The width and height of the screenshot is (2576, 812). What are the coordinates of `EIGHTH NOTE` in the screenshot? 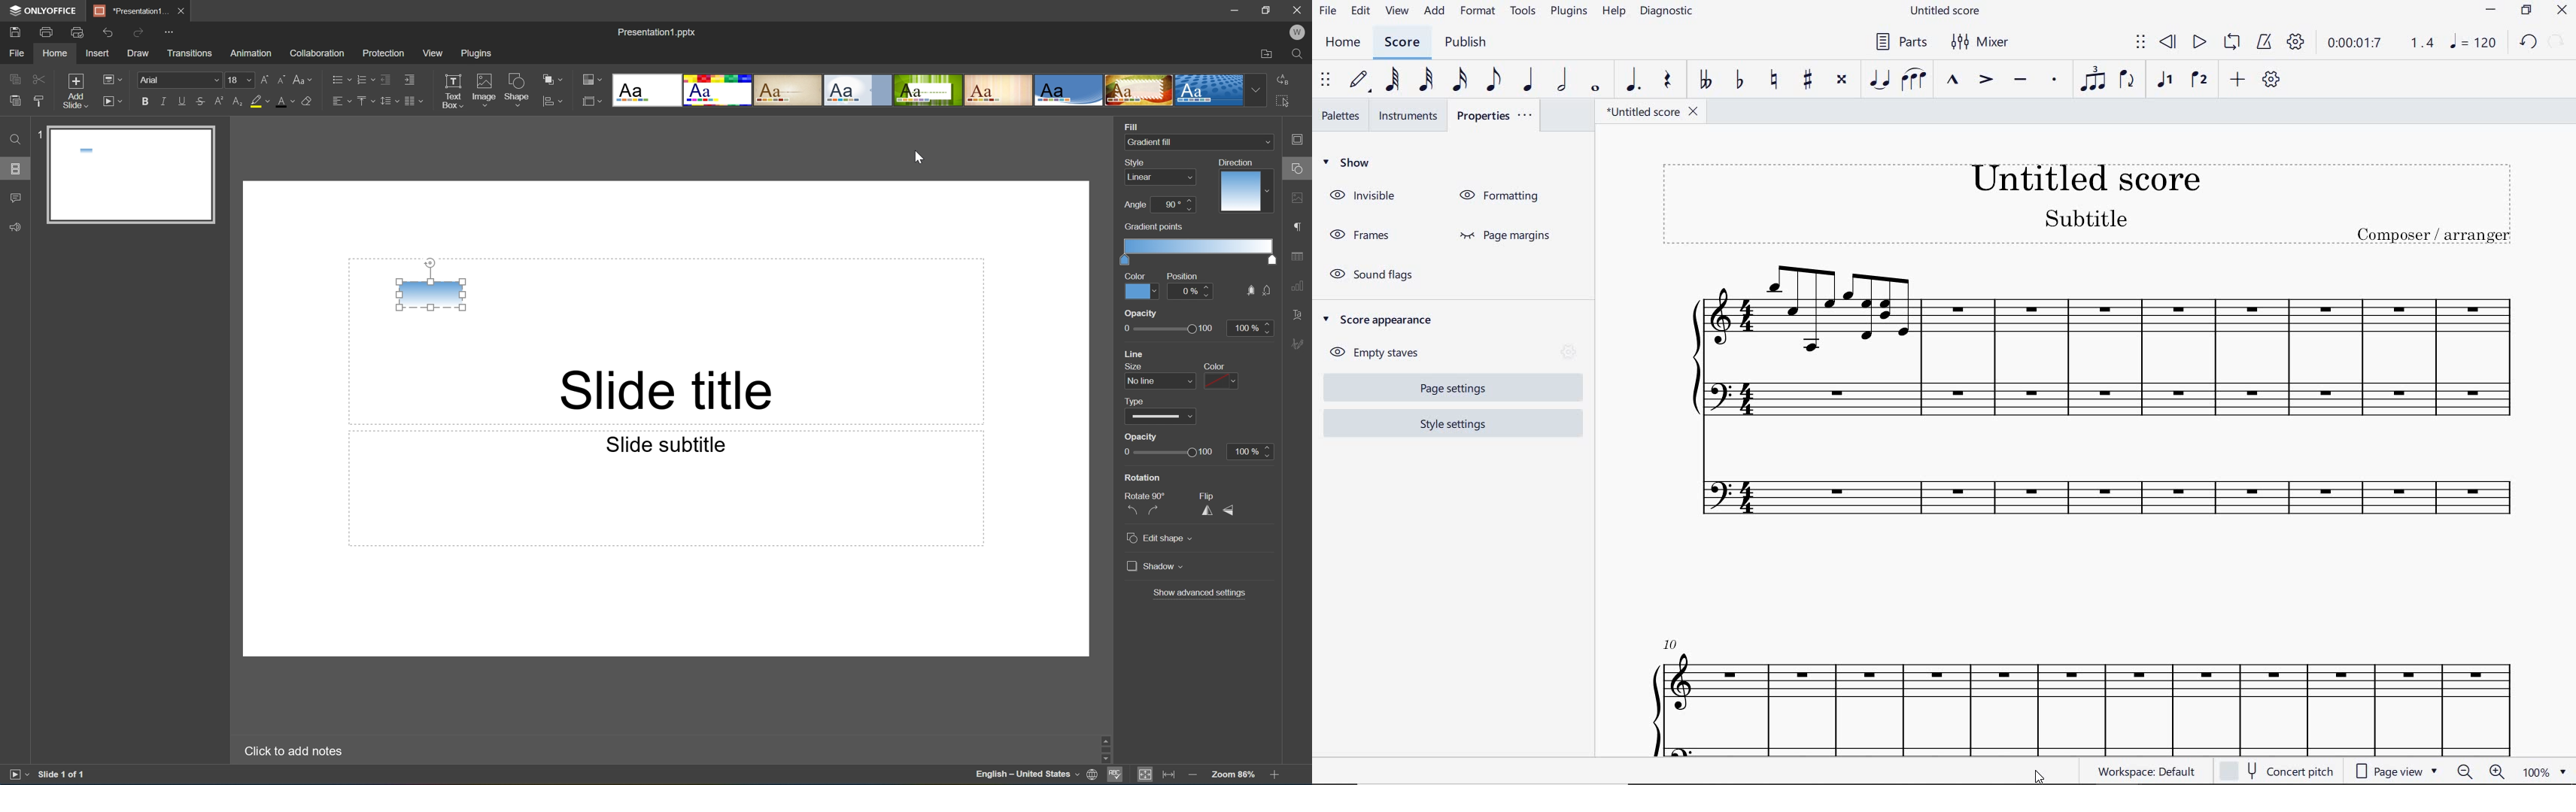 It's located at (1495, 80).